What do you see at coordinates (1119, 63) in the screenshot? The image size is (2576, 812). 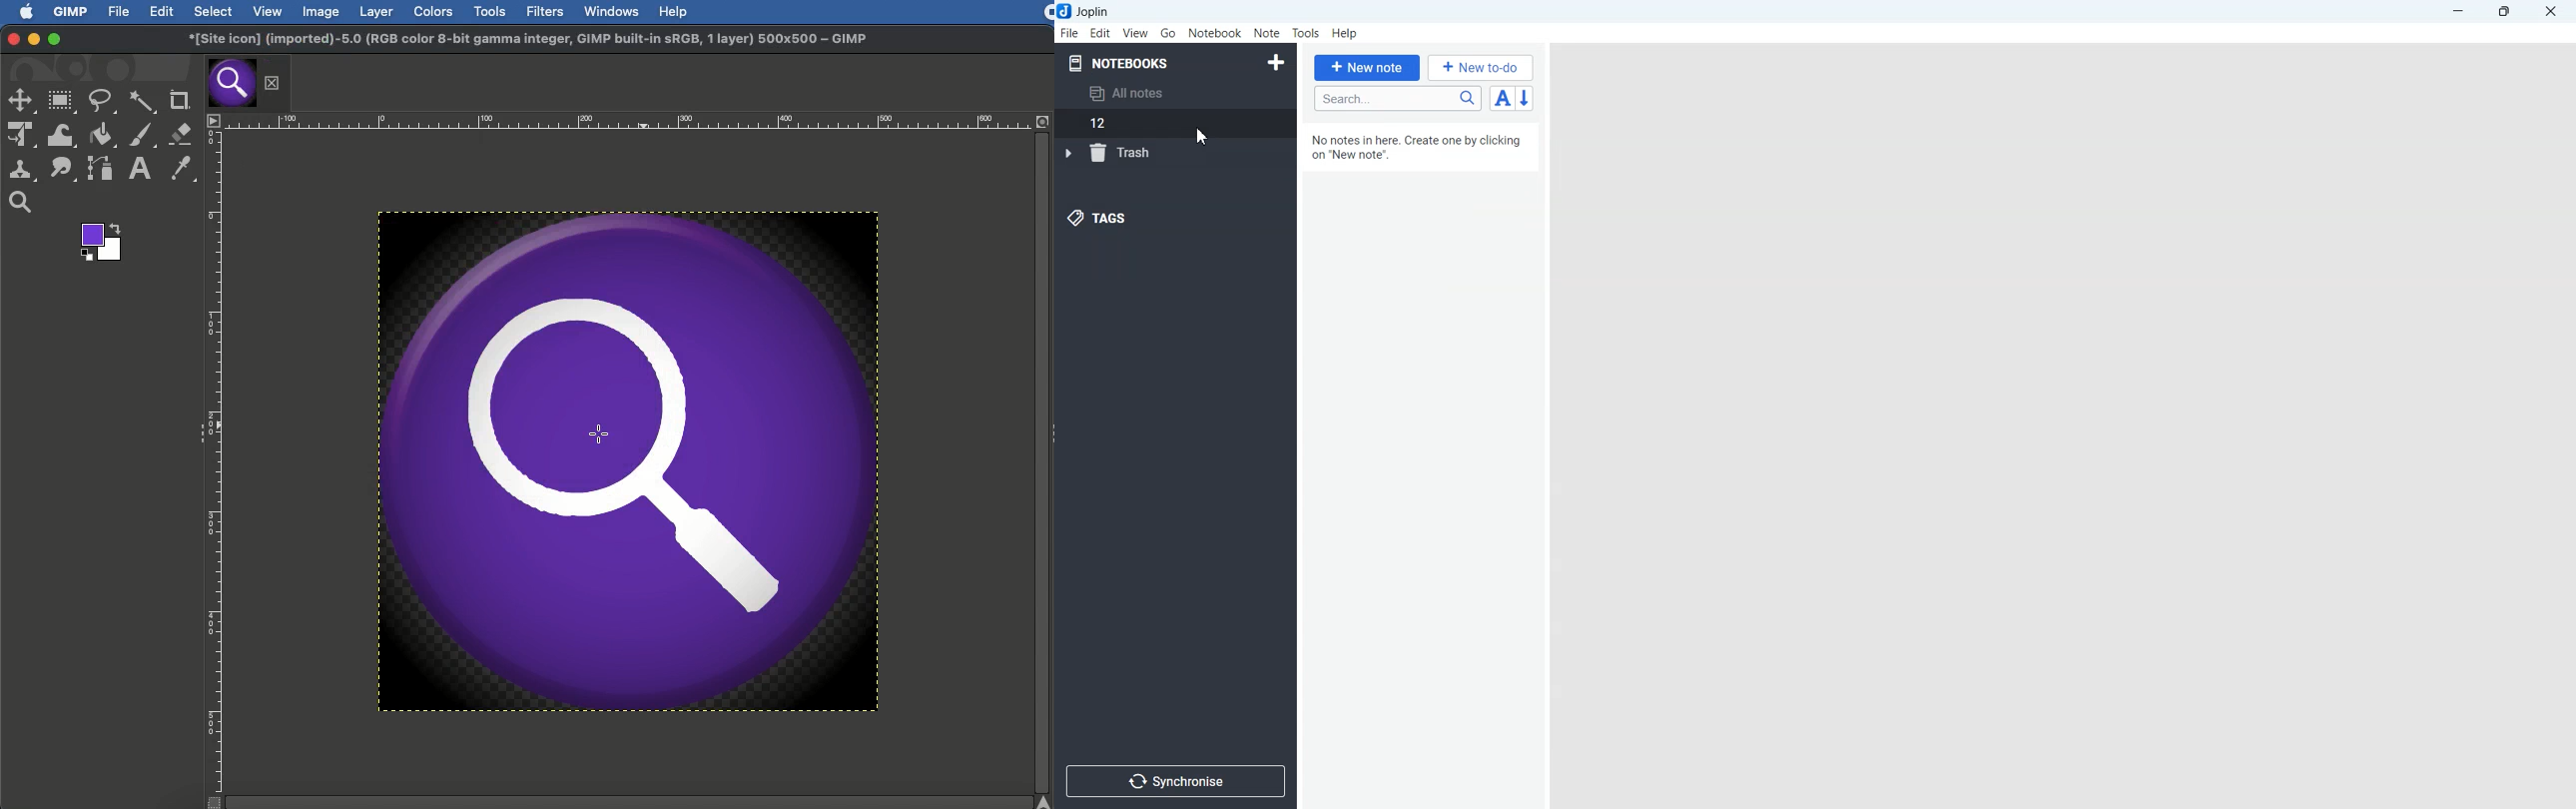 I see `Notebooks` at bounding box center [1119, 63].